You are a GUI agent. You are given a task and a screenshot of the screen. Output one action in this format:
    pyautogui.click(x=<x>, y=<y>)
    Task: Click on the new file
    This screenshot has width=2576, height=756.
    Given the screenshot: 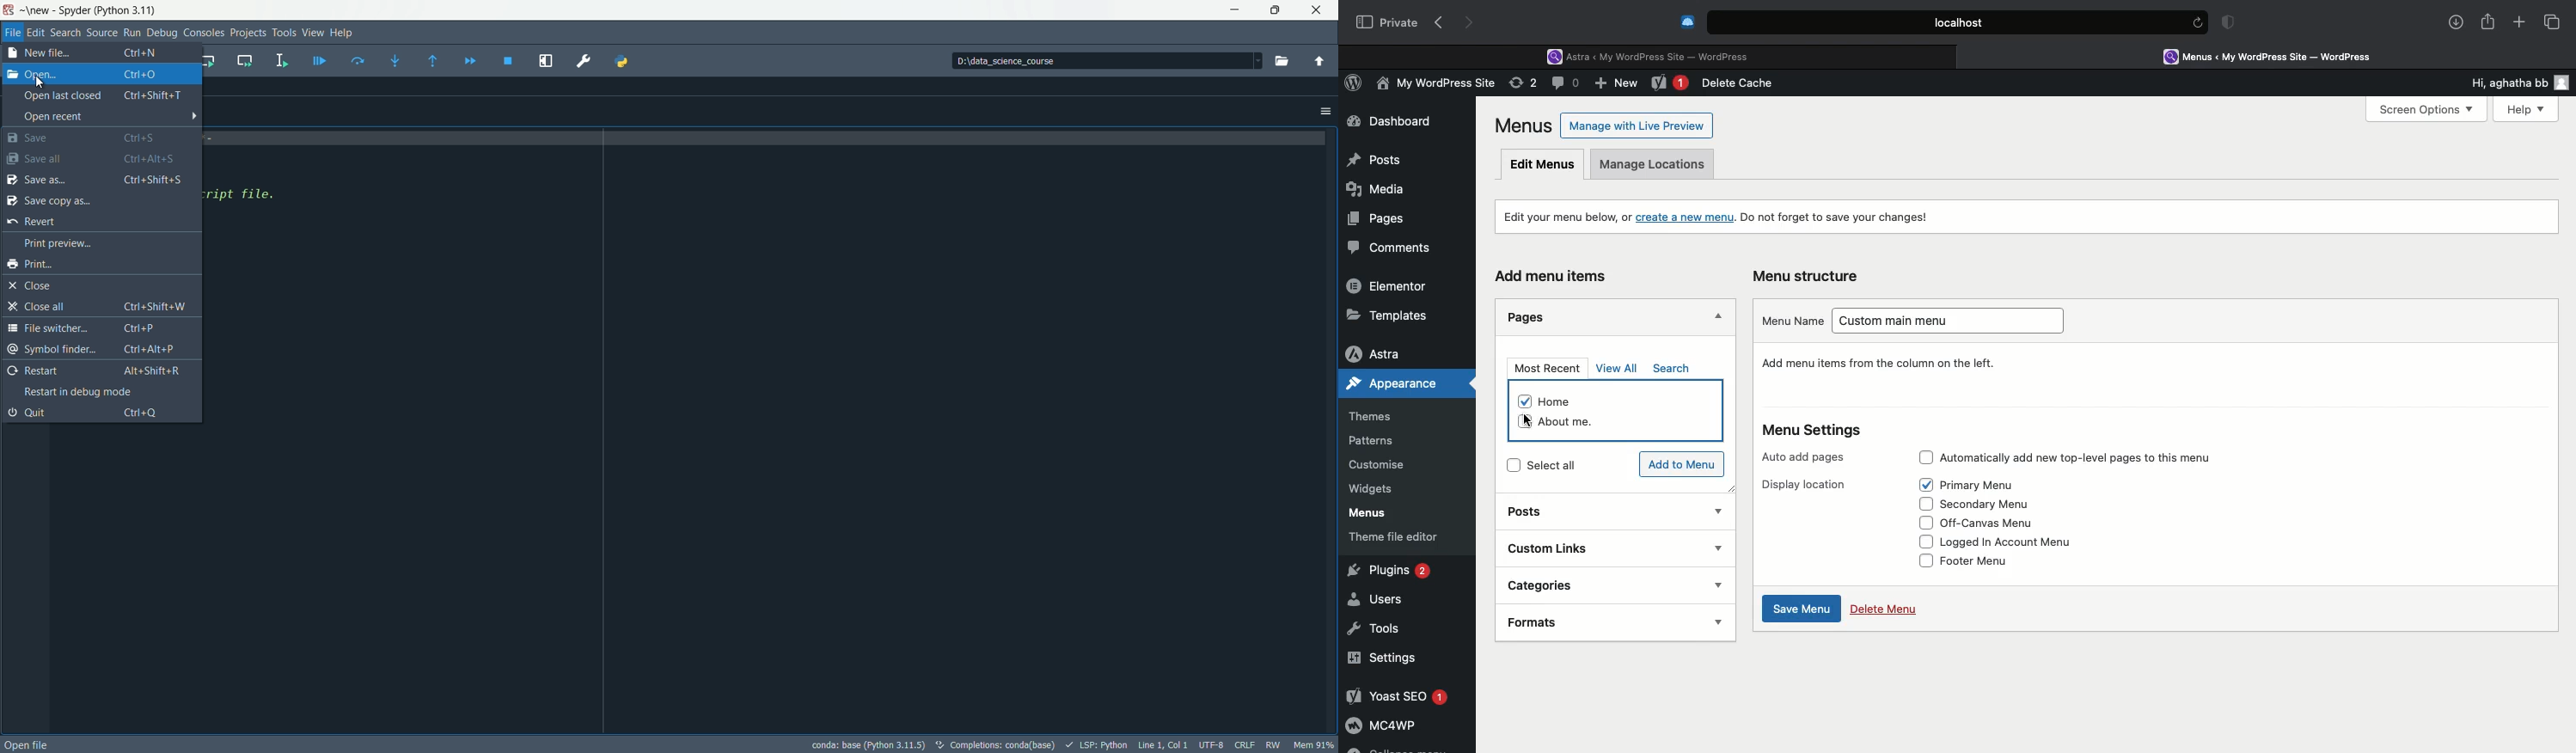 What is the action you would take?
    pyautogui.click(x=95, y=52)
    